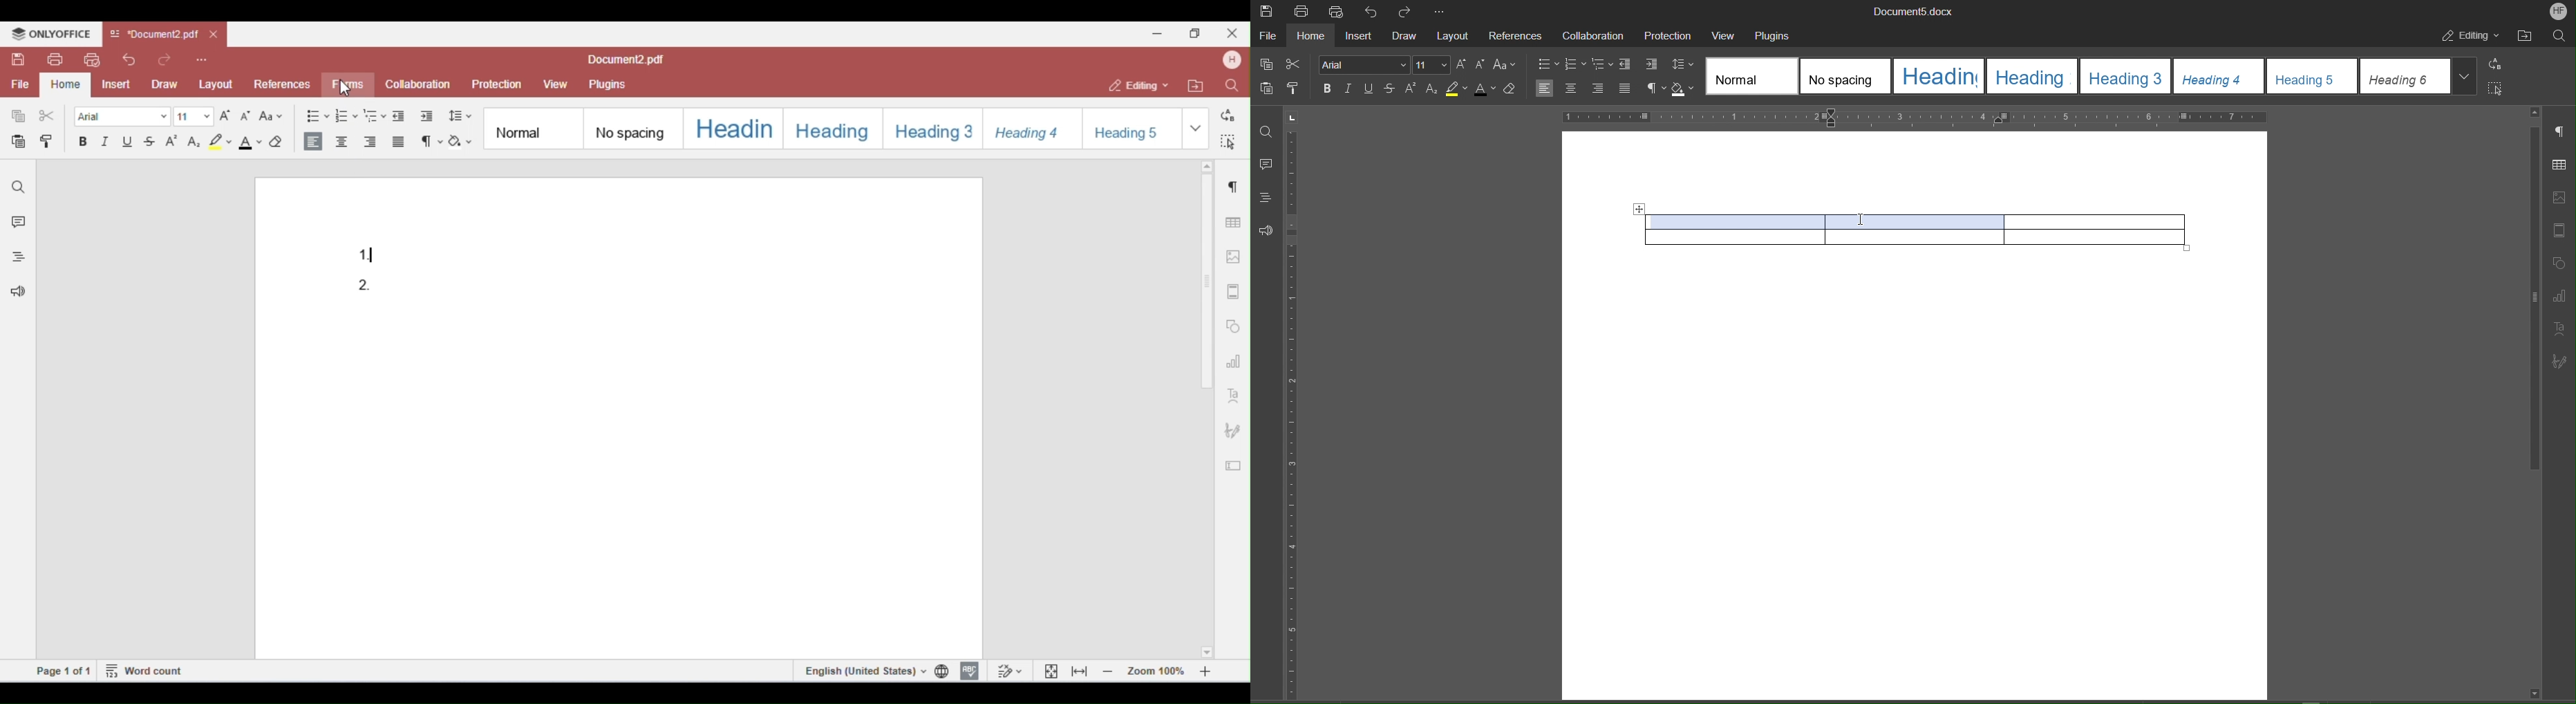  Describe the element at coordinates (1442, 12) in the screenshot. I see `More` at that location.